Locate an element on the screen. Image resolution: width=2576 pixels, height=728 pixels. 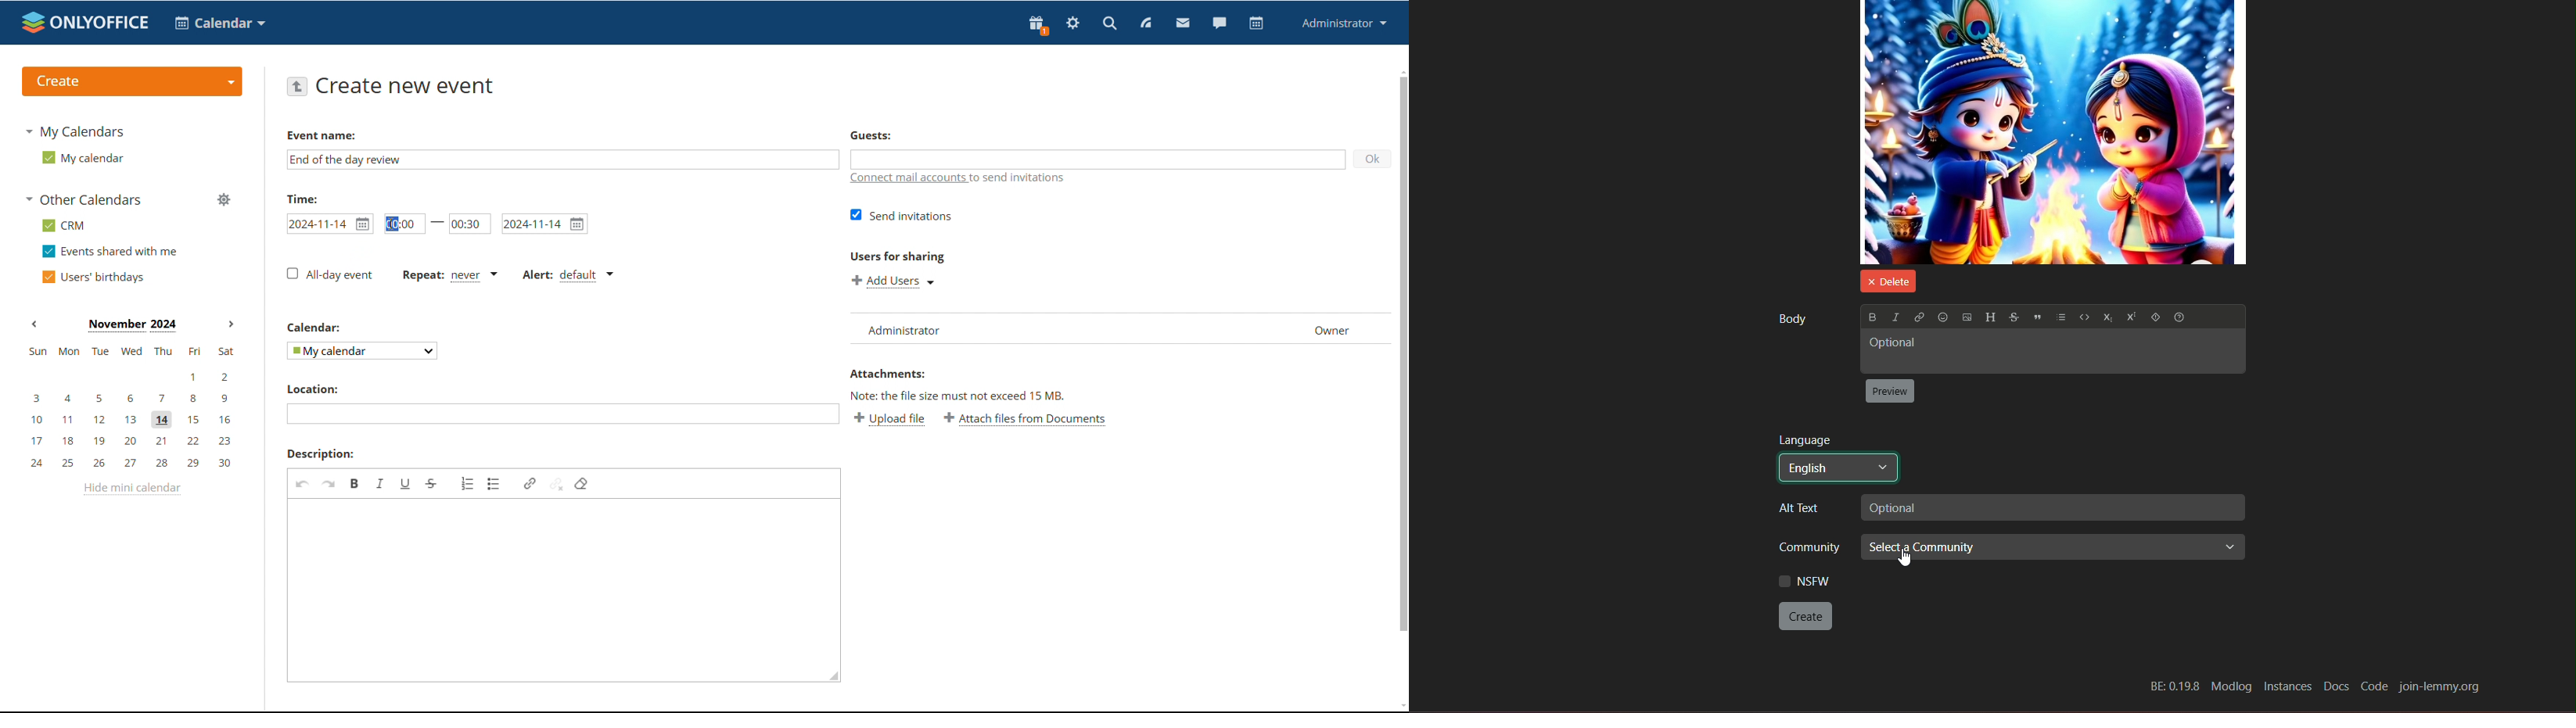
1, 2 is located at coordinates (129, 377).